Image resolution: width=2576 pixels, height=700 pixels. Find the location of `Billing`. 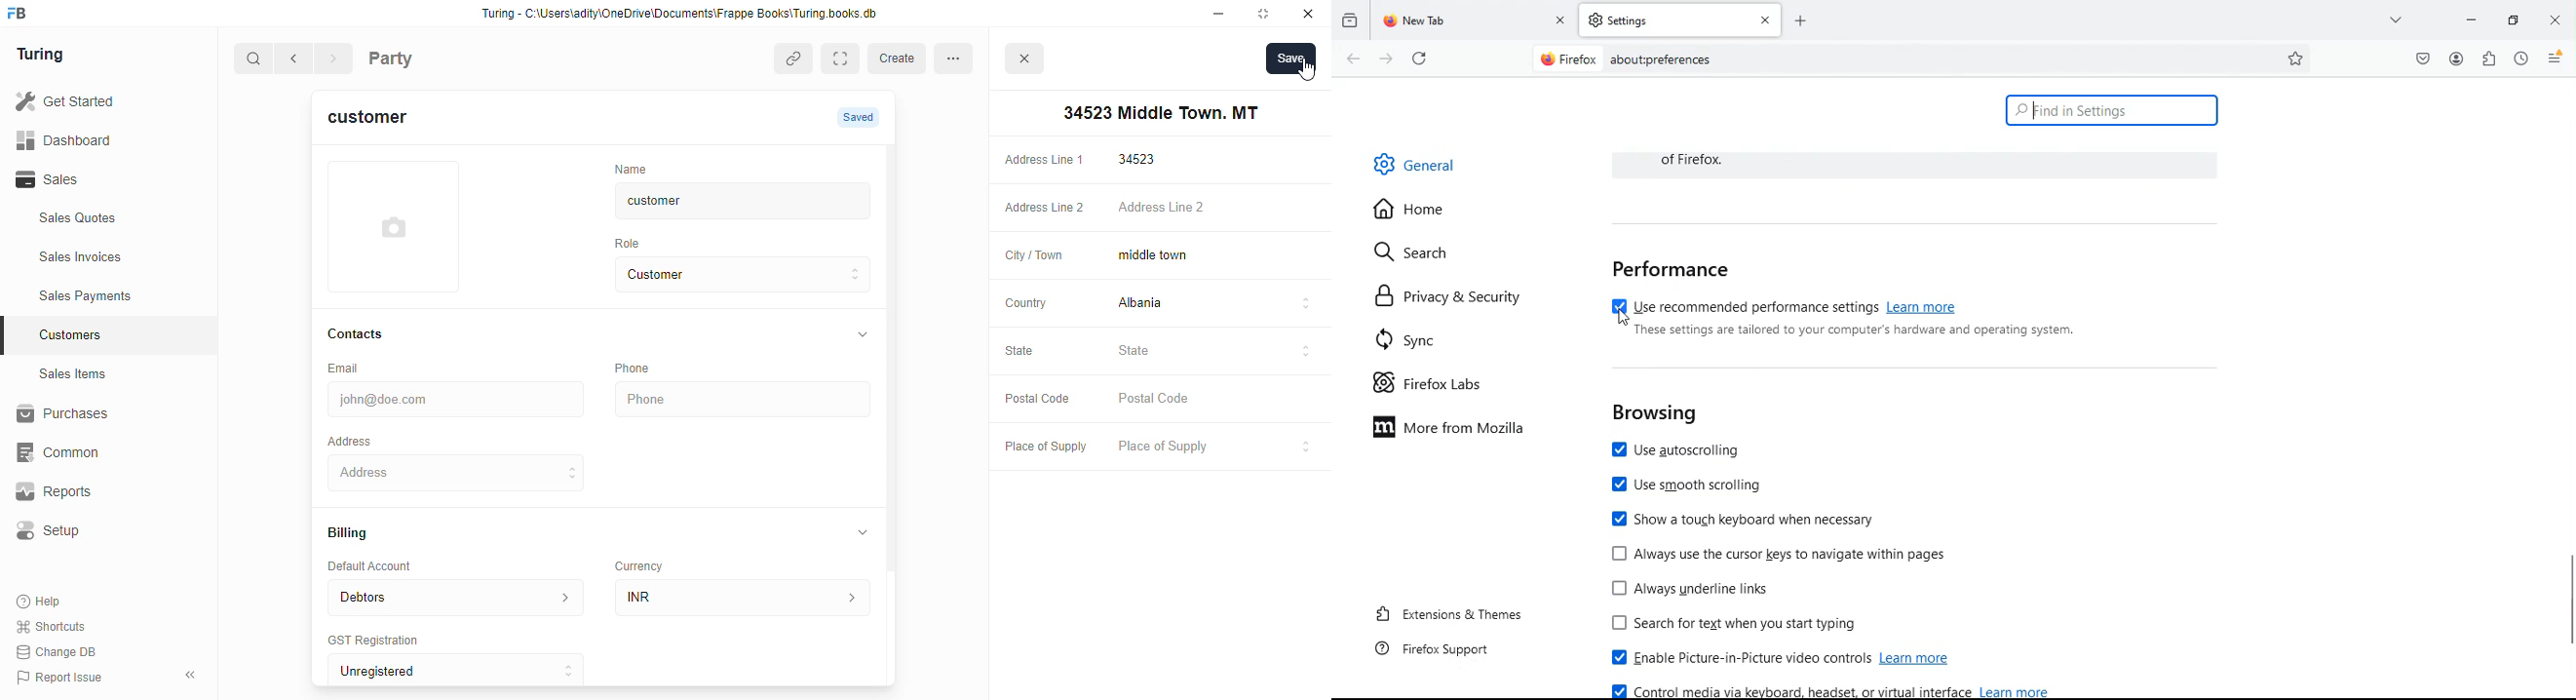

Billing is located at coordinates (357, 534).